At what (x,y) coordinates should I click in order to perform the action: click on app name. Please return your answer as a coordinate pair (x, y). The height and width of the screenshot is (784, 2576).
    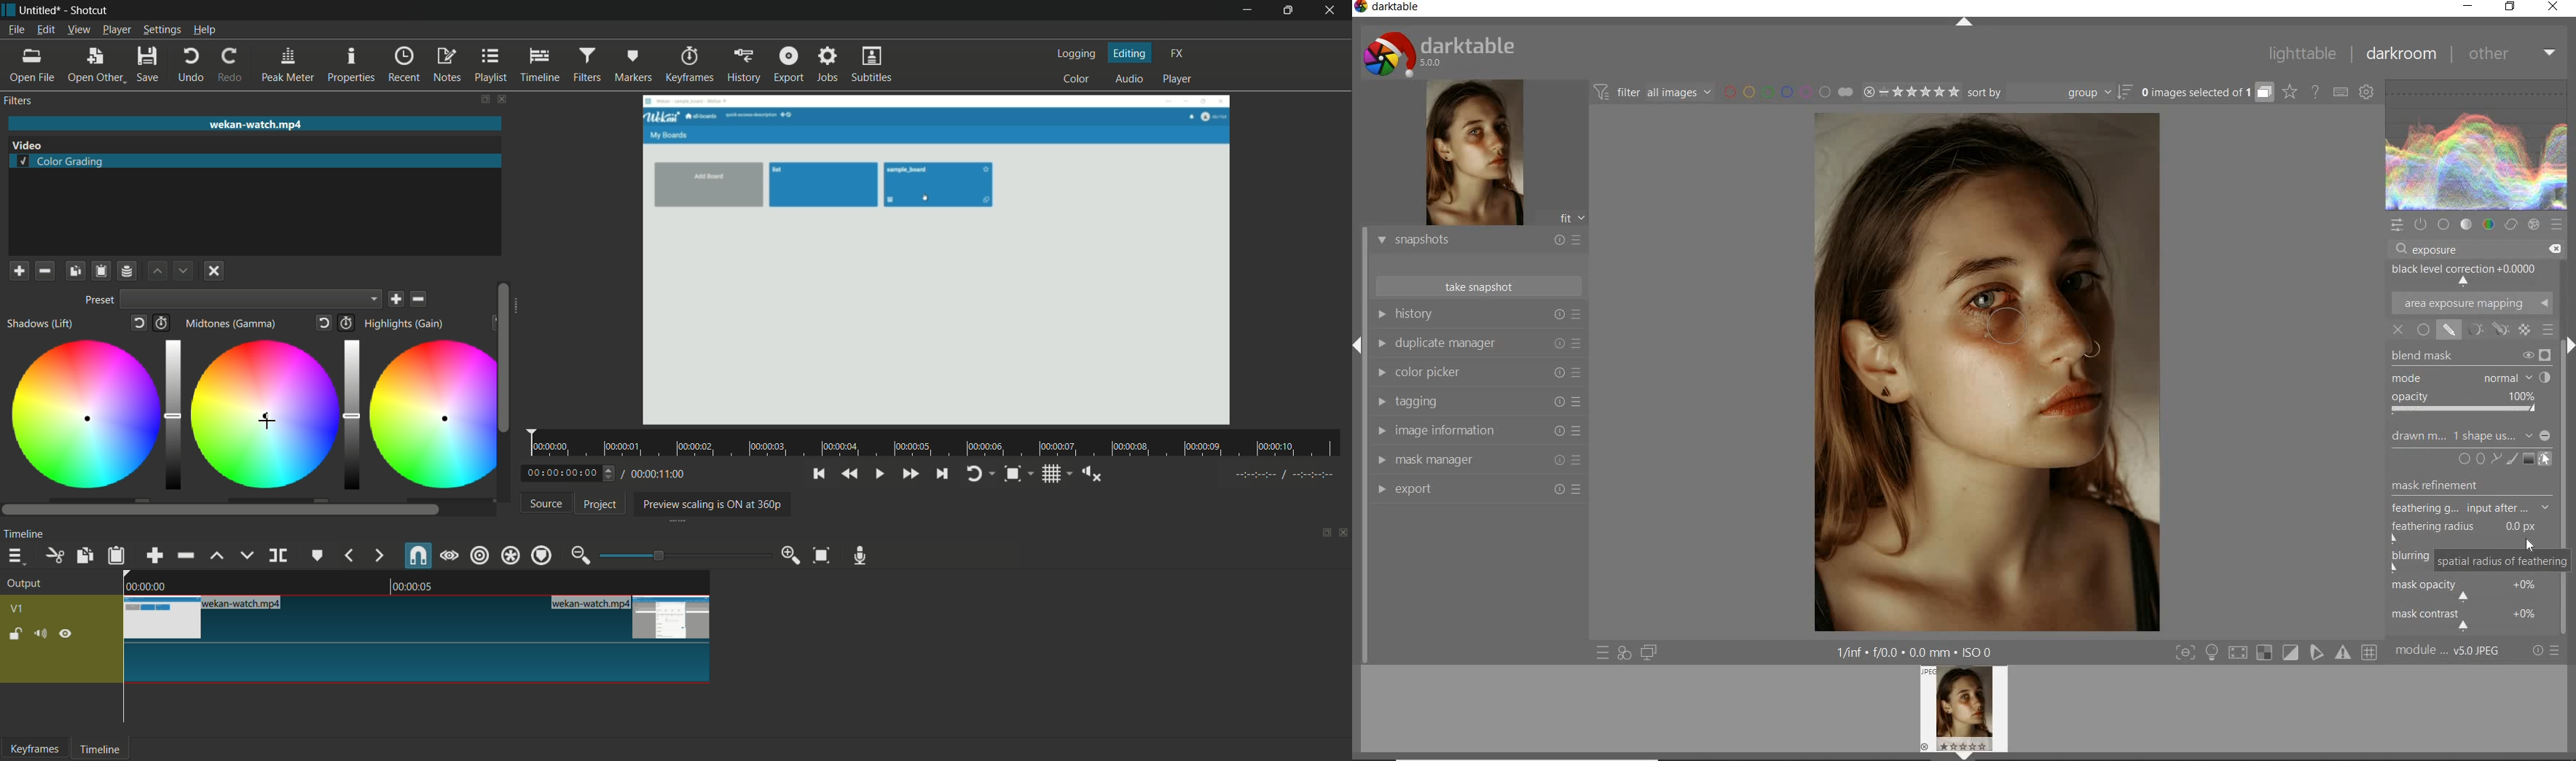
    Looking at the image, I should click on (91, 11).